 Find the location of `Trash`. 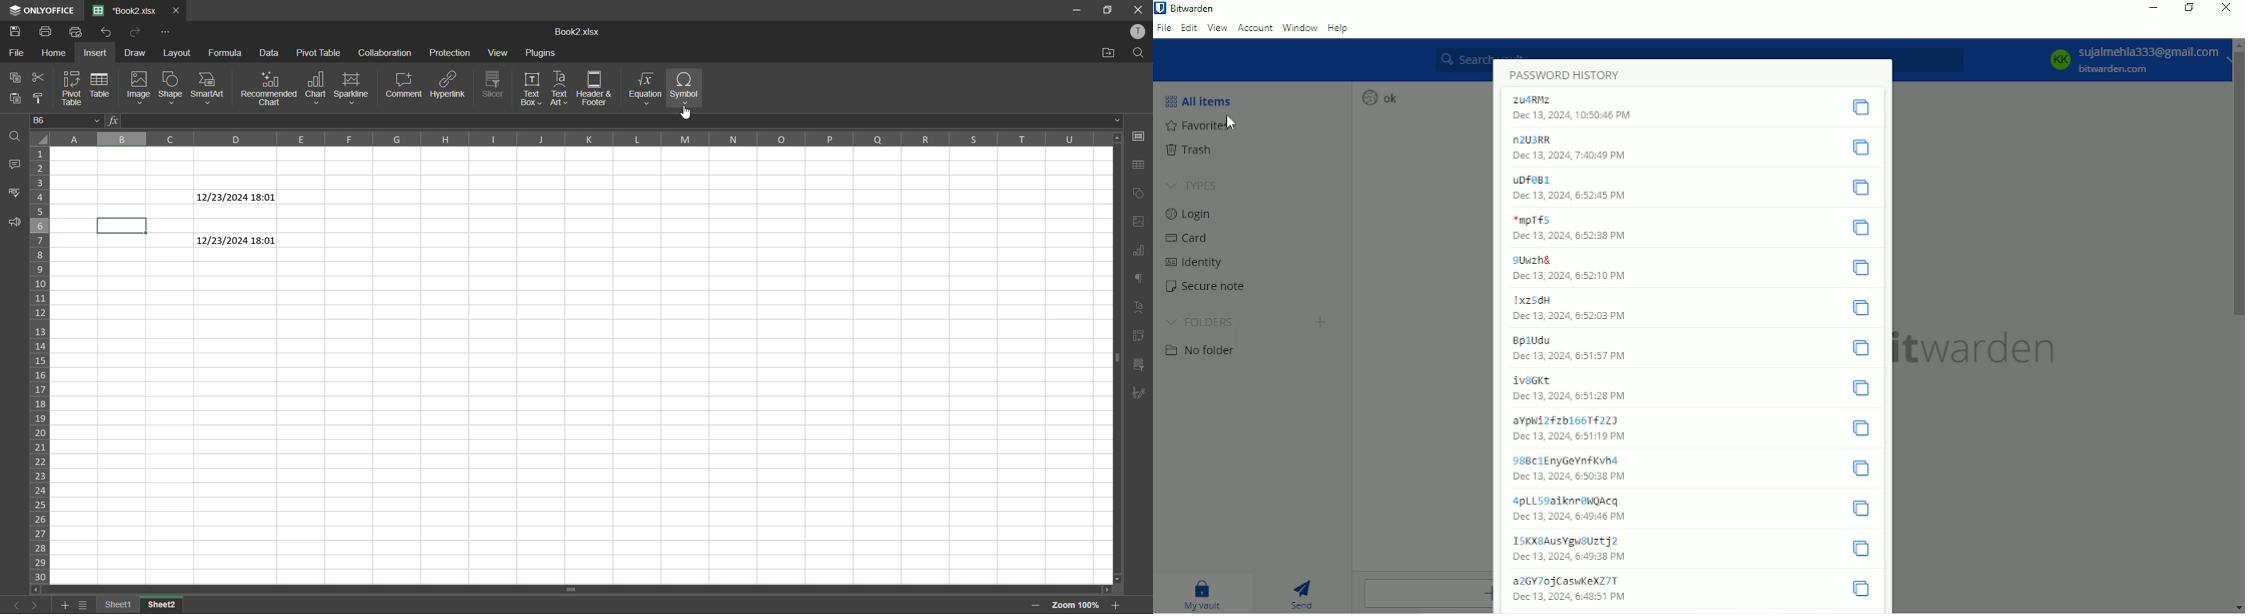

Trash is located at coordinates (1191, 151).